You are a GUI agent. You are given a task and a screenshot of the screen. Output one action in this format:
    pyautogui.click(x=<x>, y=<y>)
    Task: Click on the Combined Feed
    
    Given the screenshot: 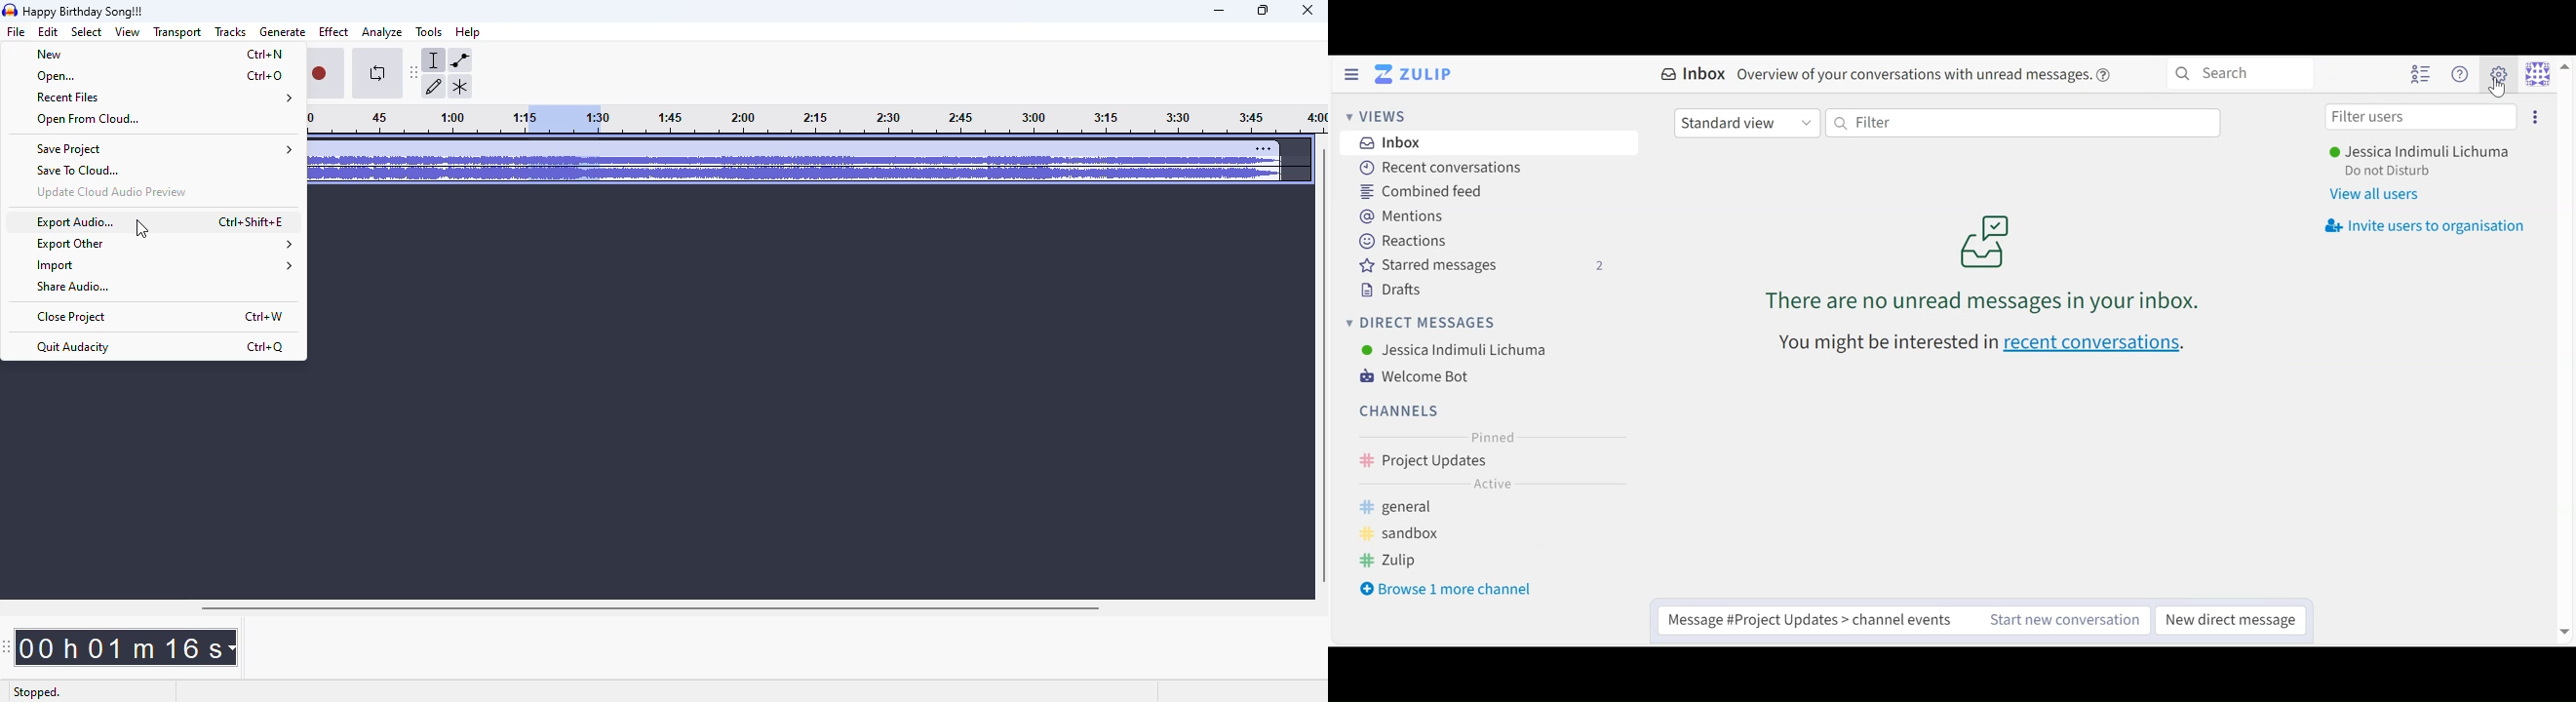 What is the action you would take?
    pyautogui.click(x=1425, y=190)
    